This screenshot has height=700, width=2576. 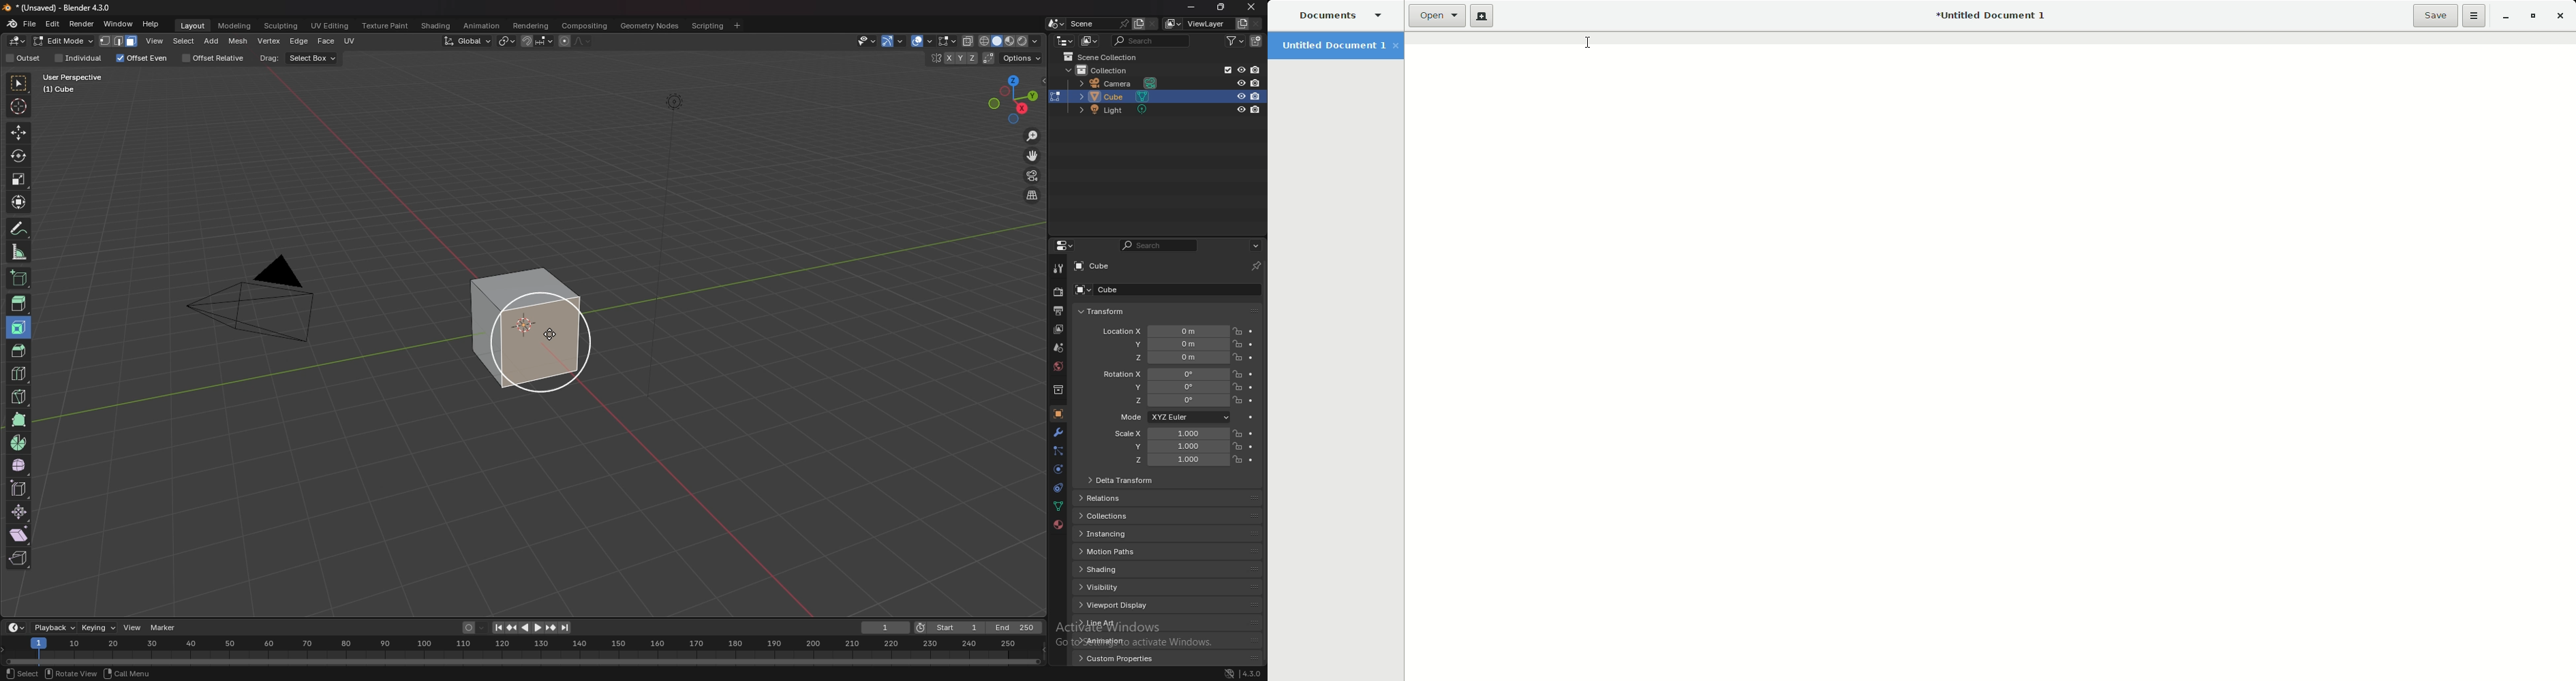 What do you see at coordinates (470, 42) in the screenshot?
I see `transformation orientation` at bounding box center [470, 42].